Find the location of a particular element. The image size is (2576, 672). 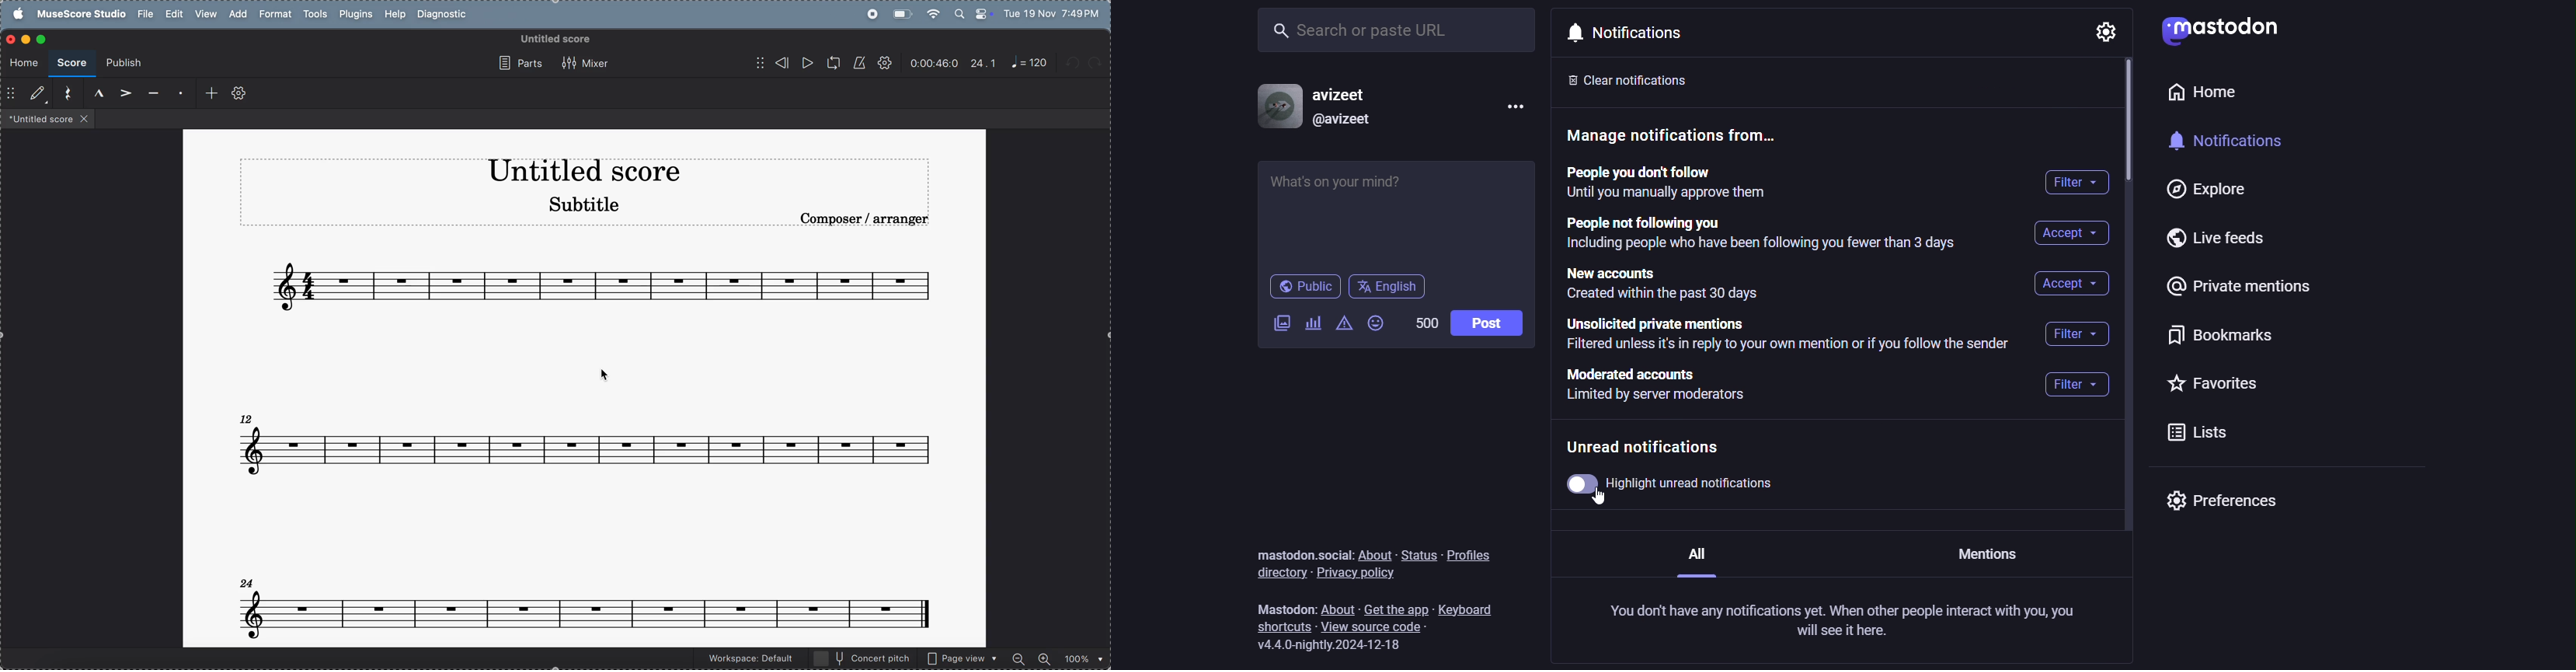

manage notification from is located at coordinates (1687, 138).